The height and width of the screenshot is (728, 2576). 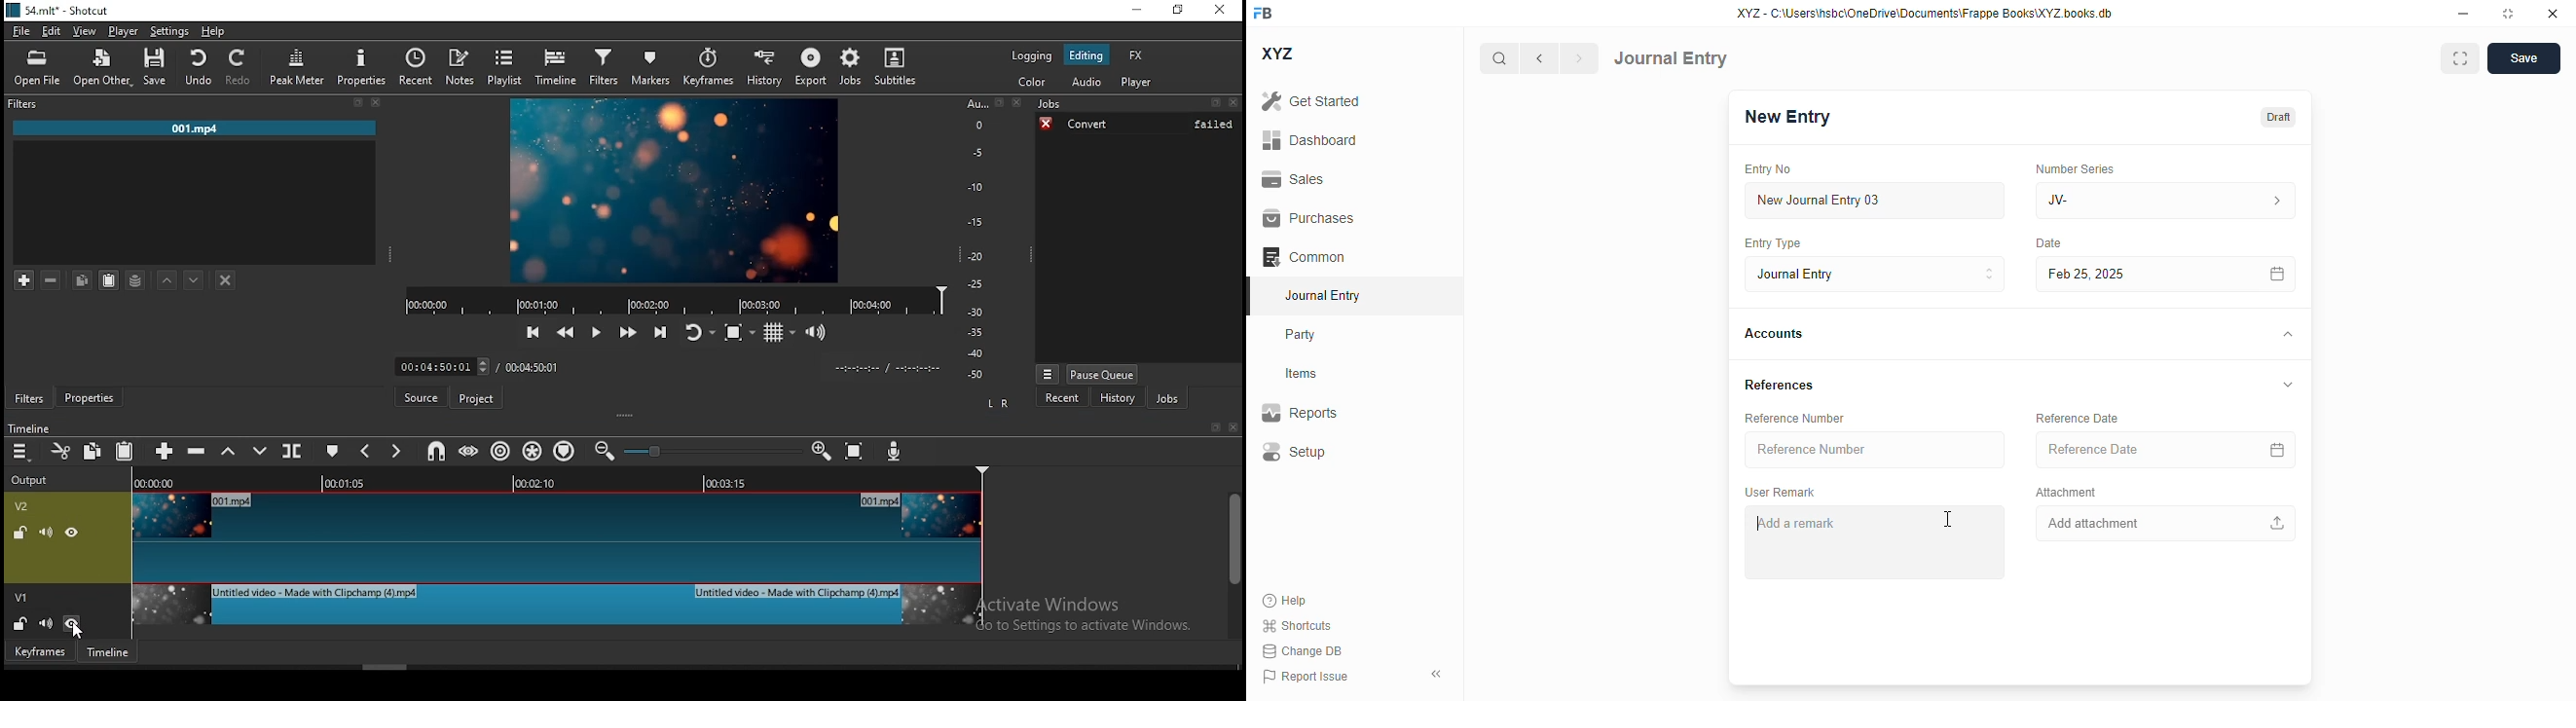 I want to click on toggle expand/collapse, so click(x=2284, y=334).